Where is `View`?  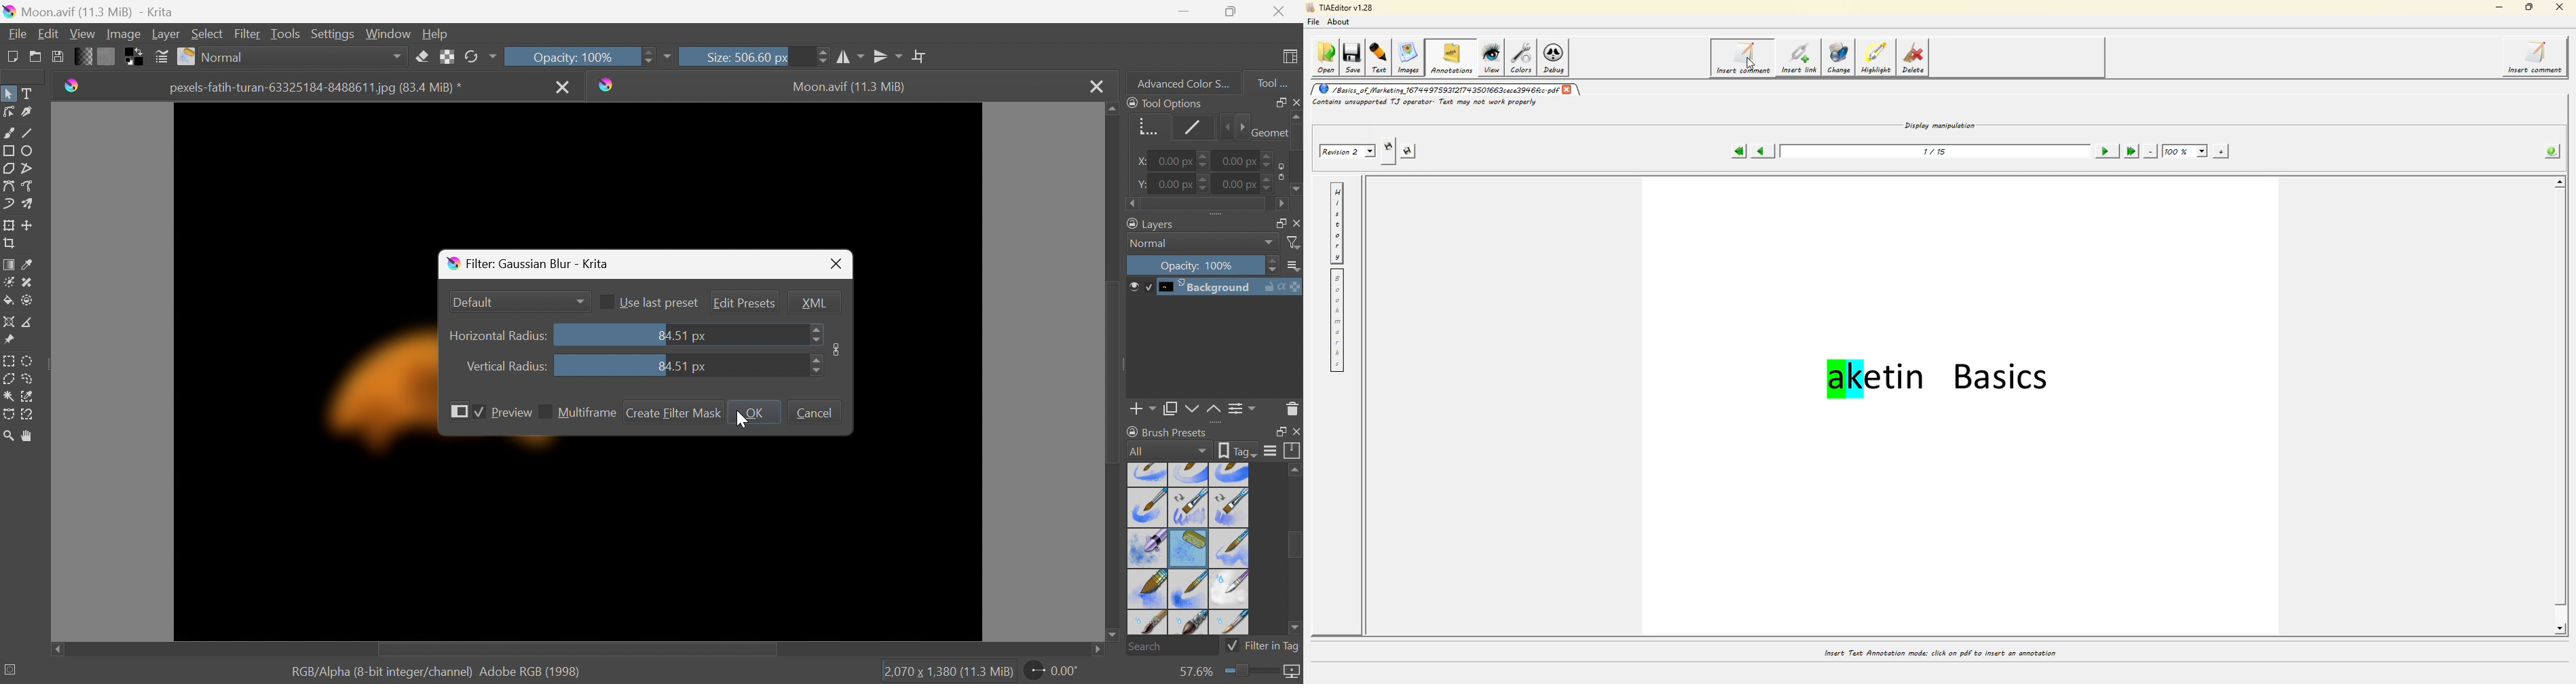 View is located at coordinates (82, 35).